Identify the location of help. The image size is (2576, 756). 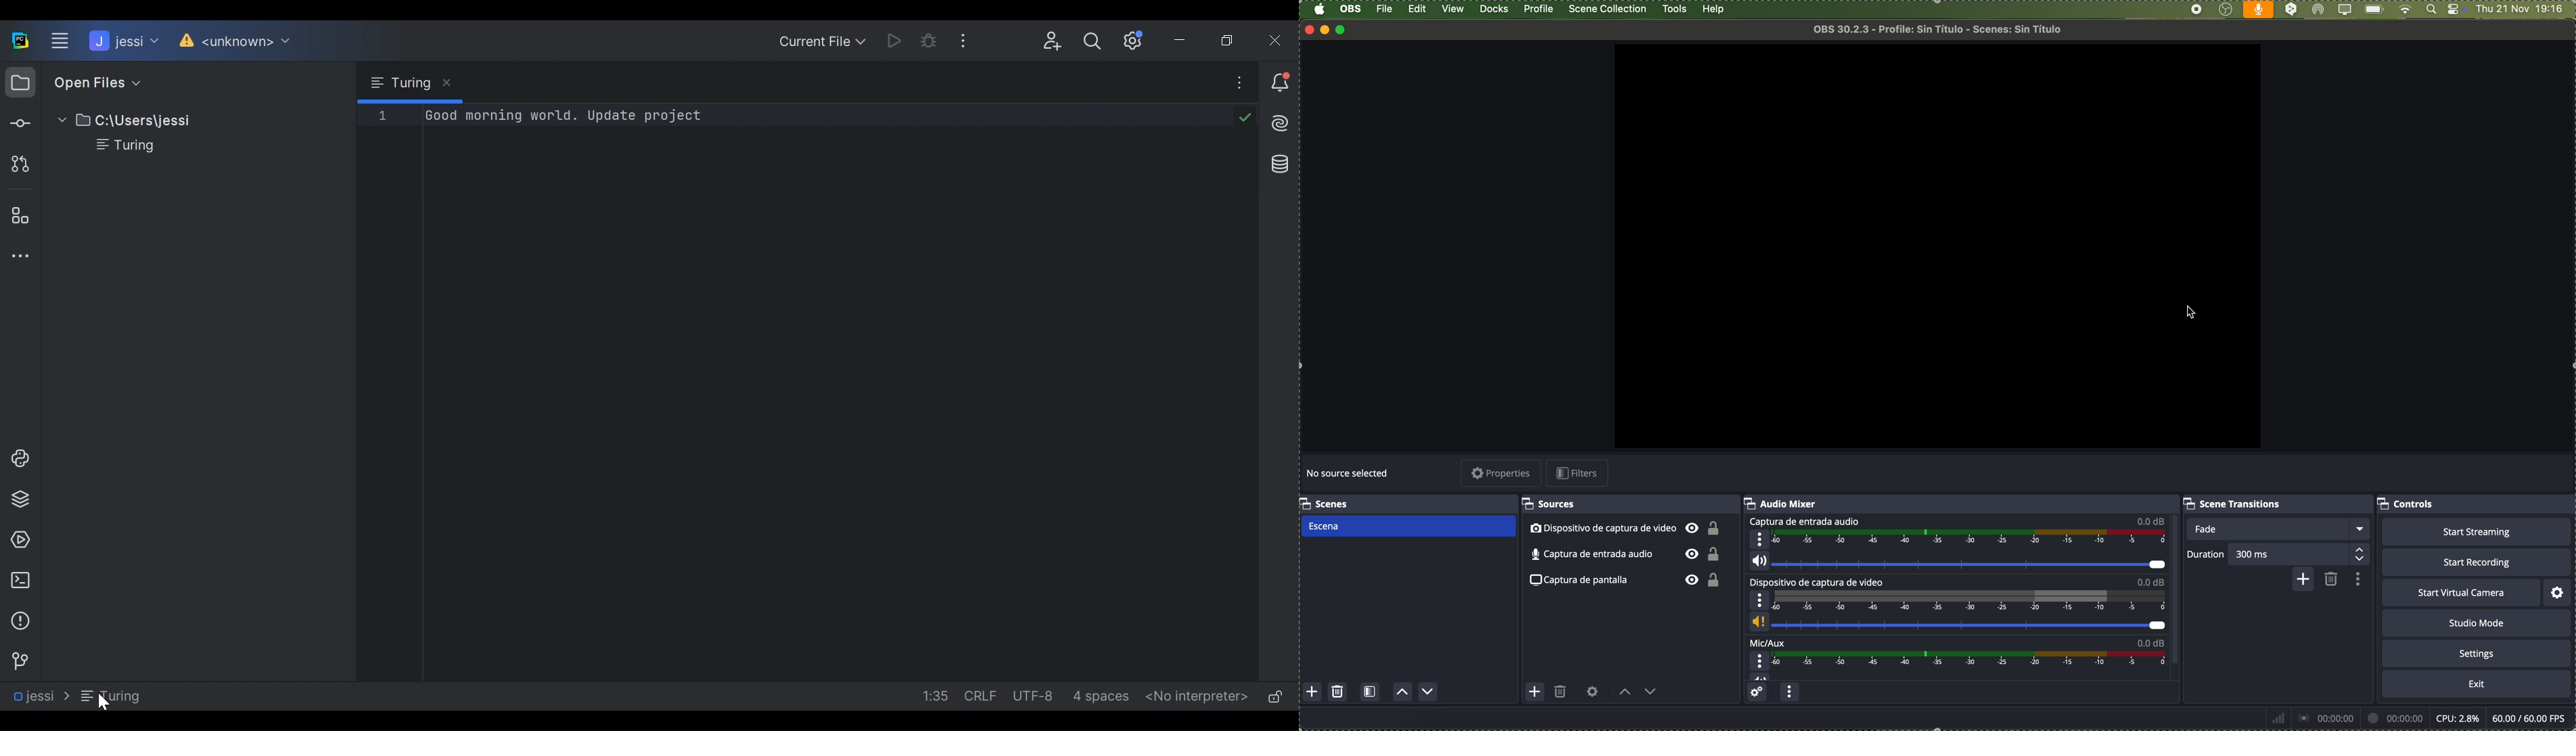
(1714, 10).